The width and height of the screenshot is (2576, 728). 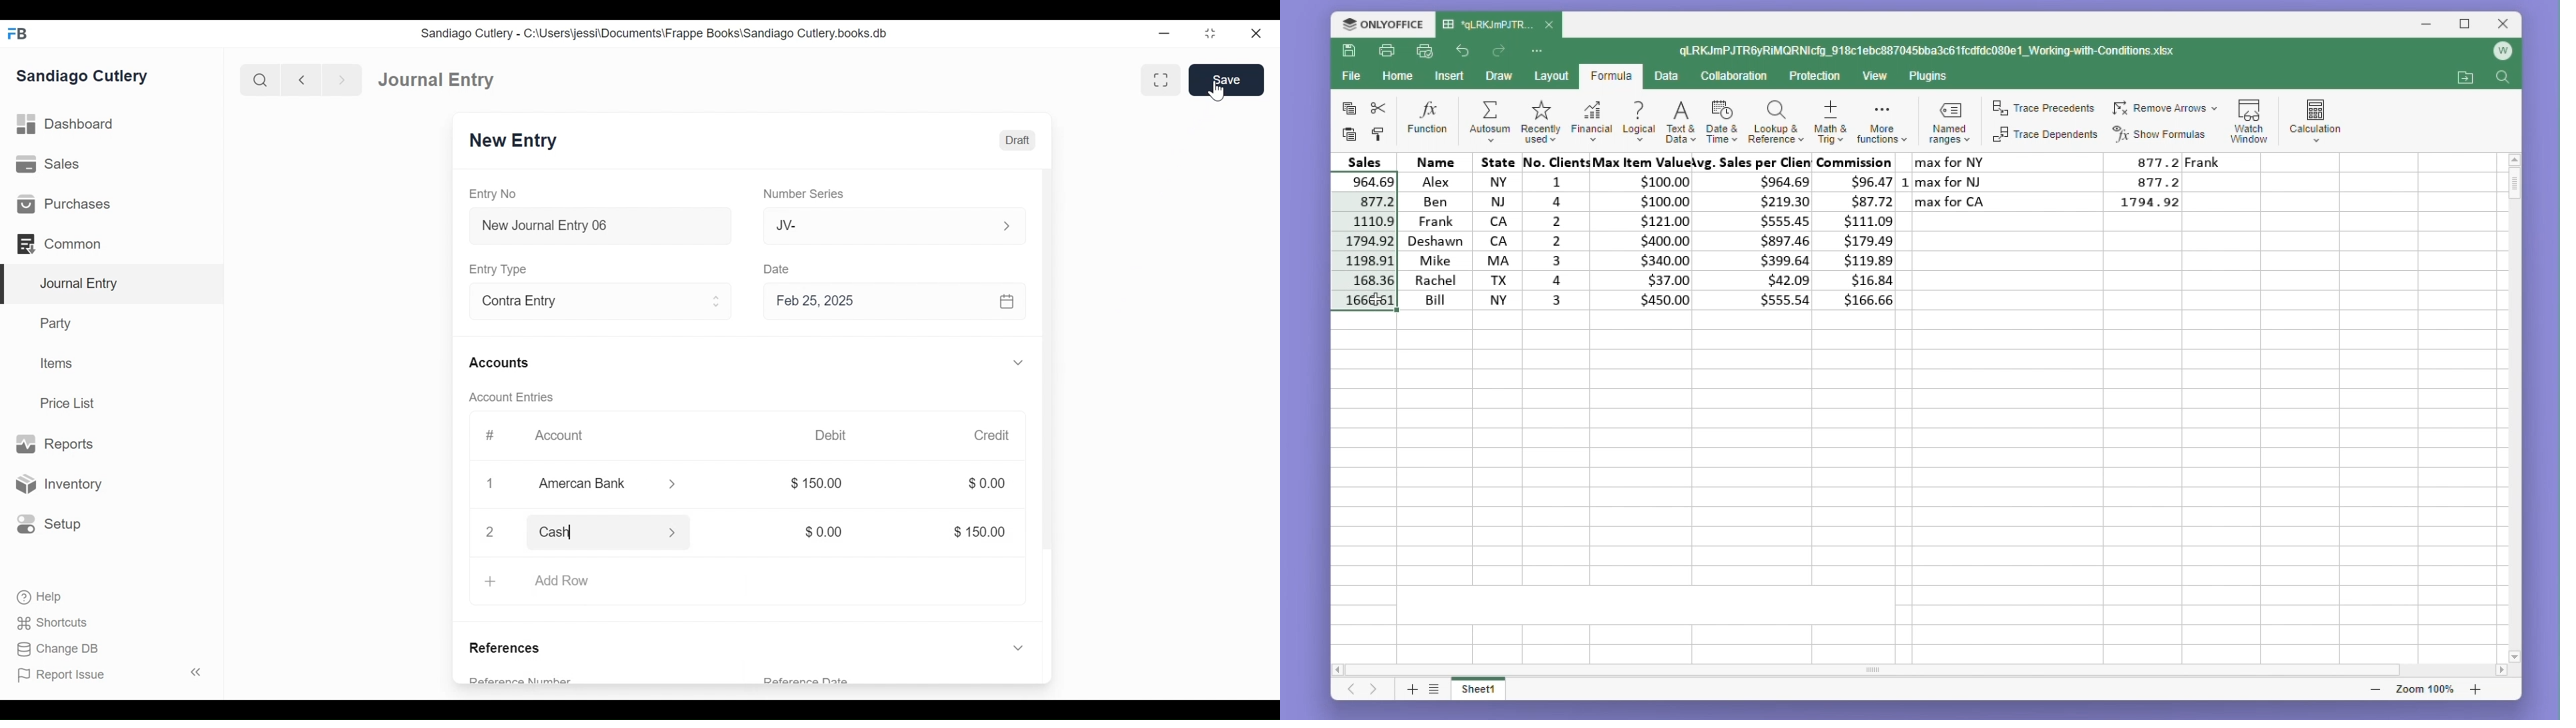 What do you see at coordinates (489, 435) in the screenshot?
I see `#` at bounding box center [489, 435].